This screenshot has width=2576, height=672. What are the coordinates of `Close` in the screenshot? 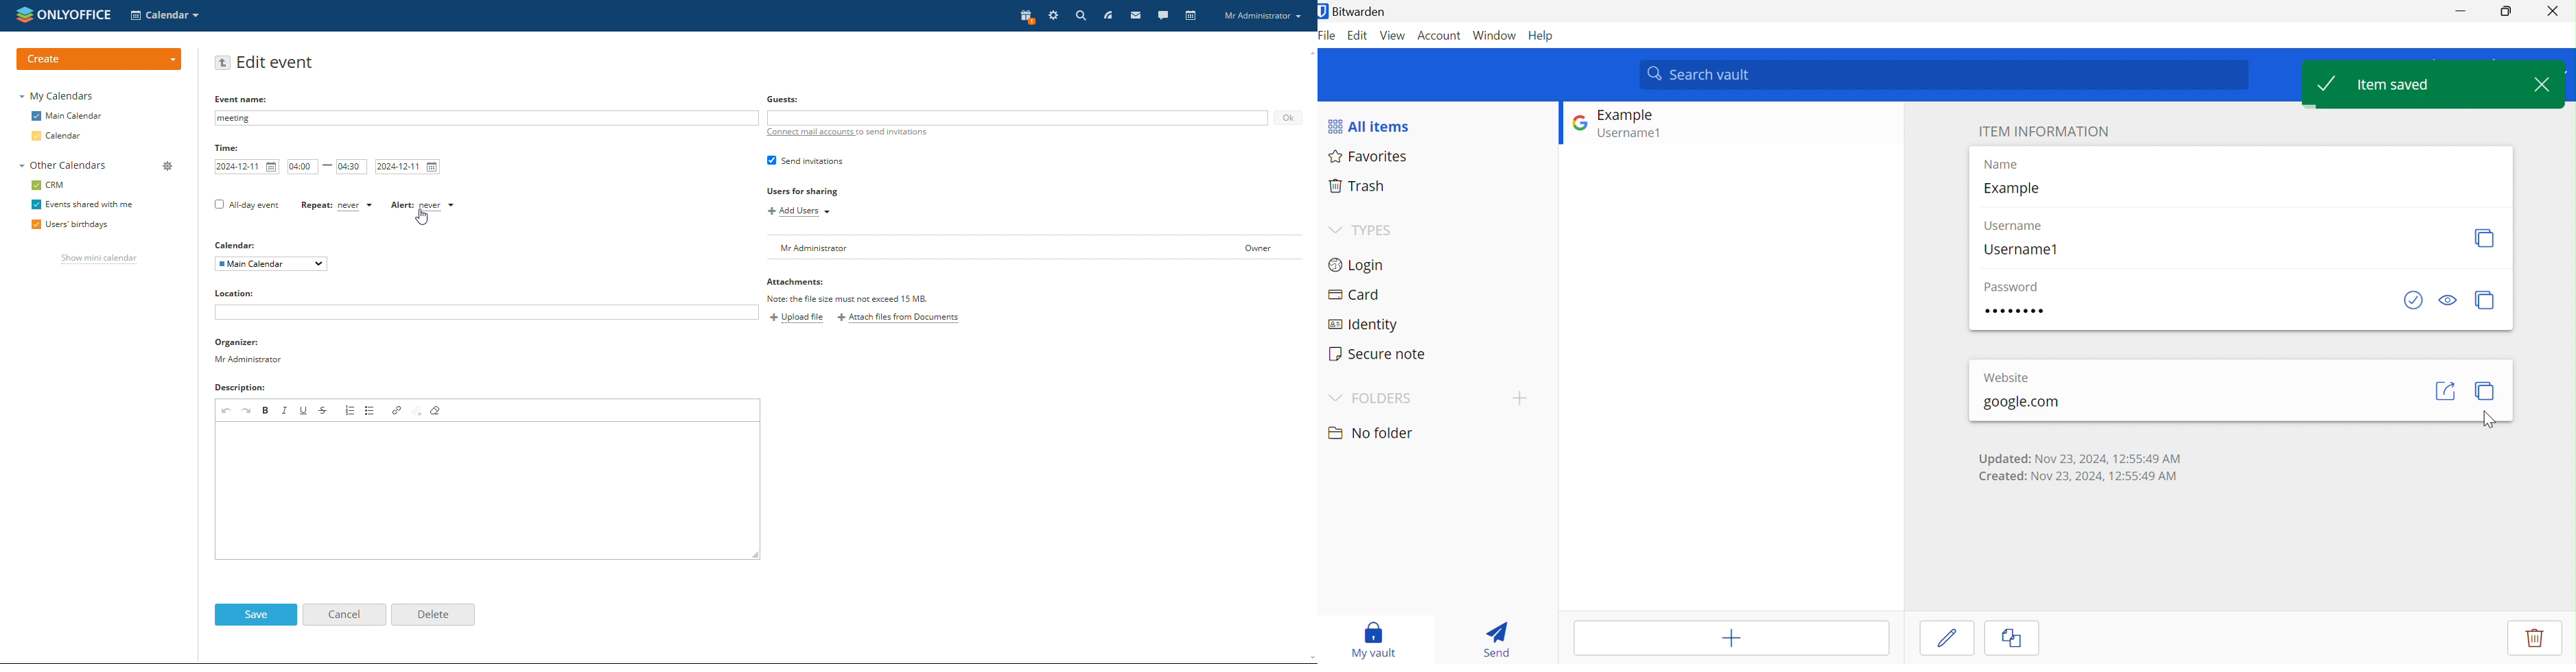 It's located at (2552, 9).